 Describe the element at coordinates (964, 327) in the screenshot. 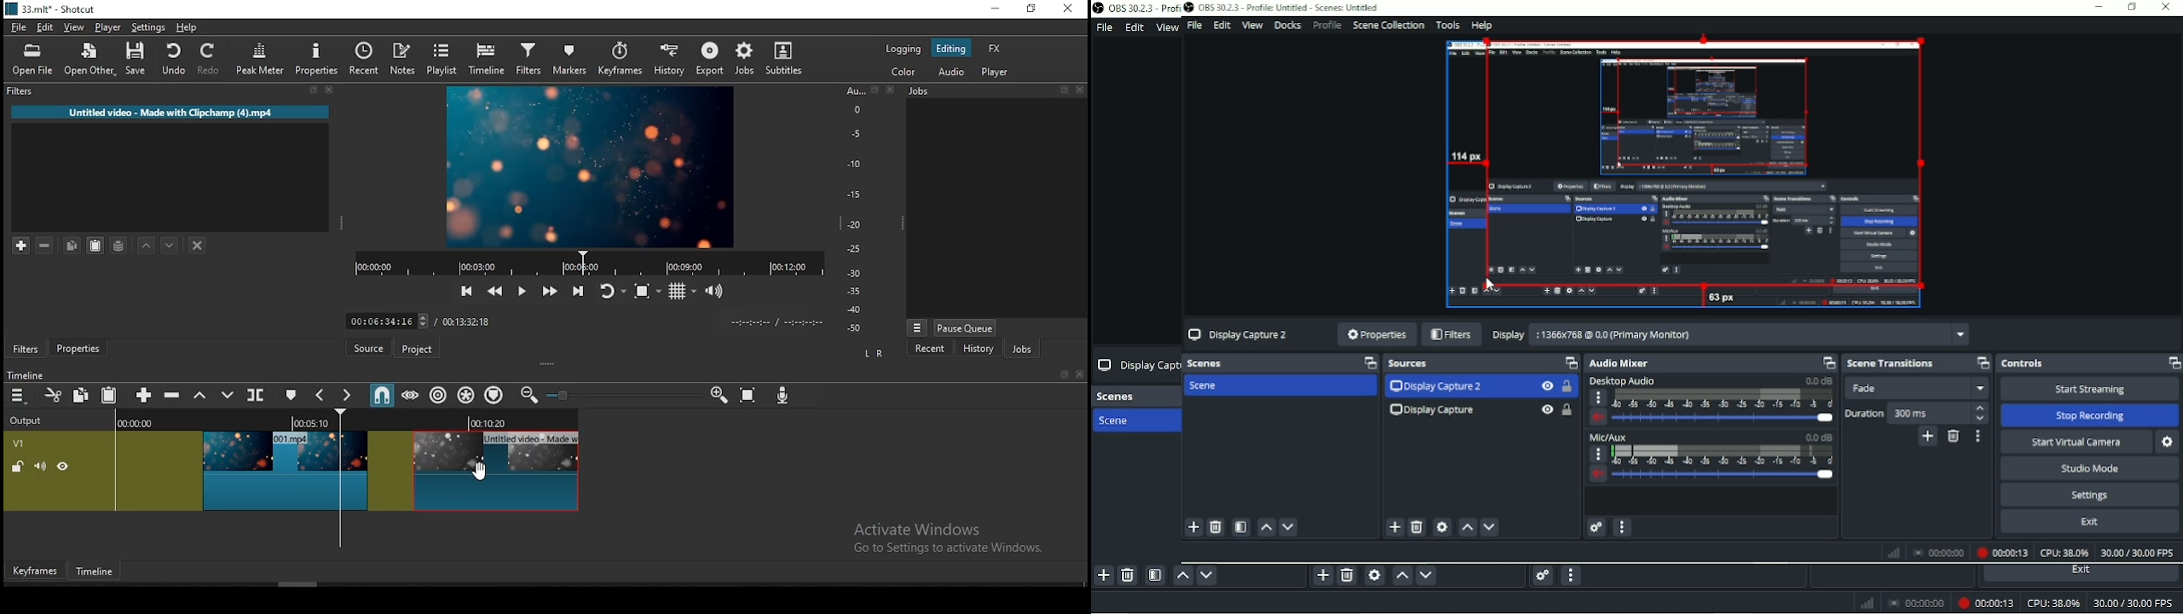

I see `pause queue` at that location.